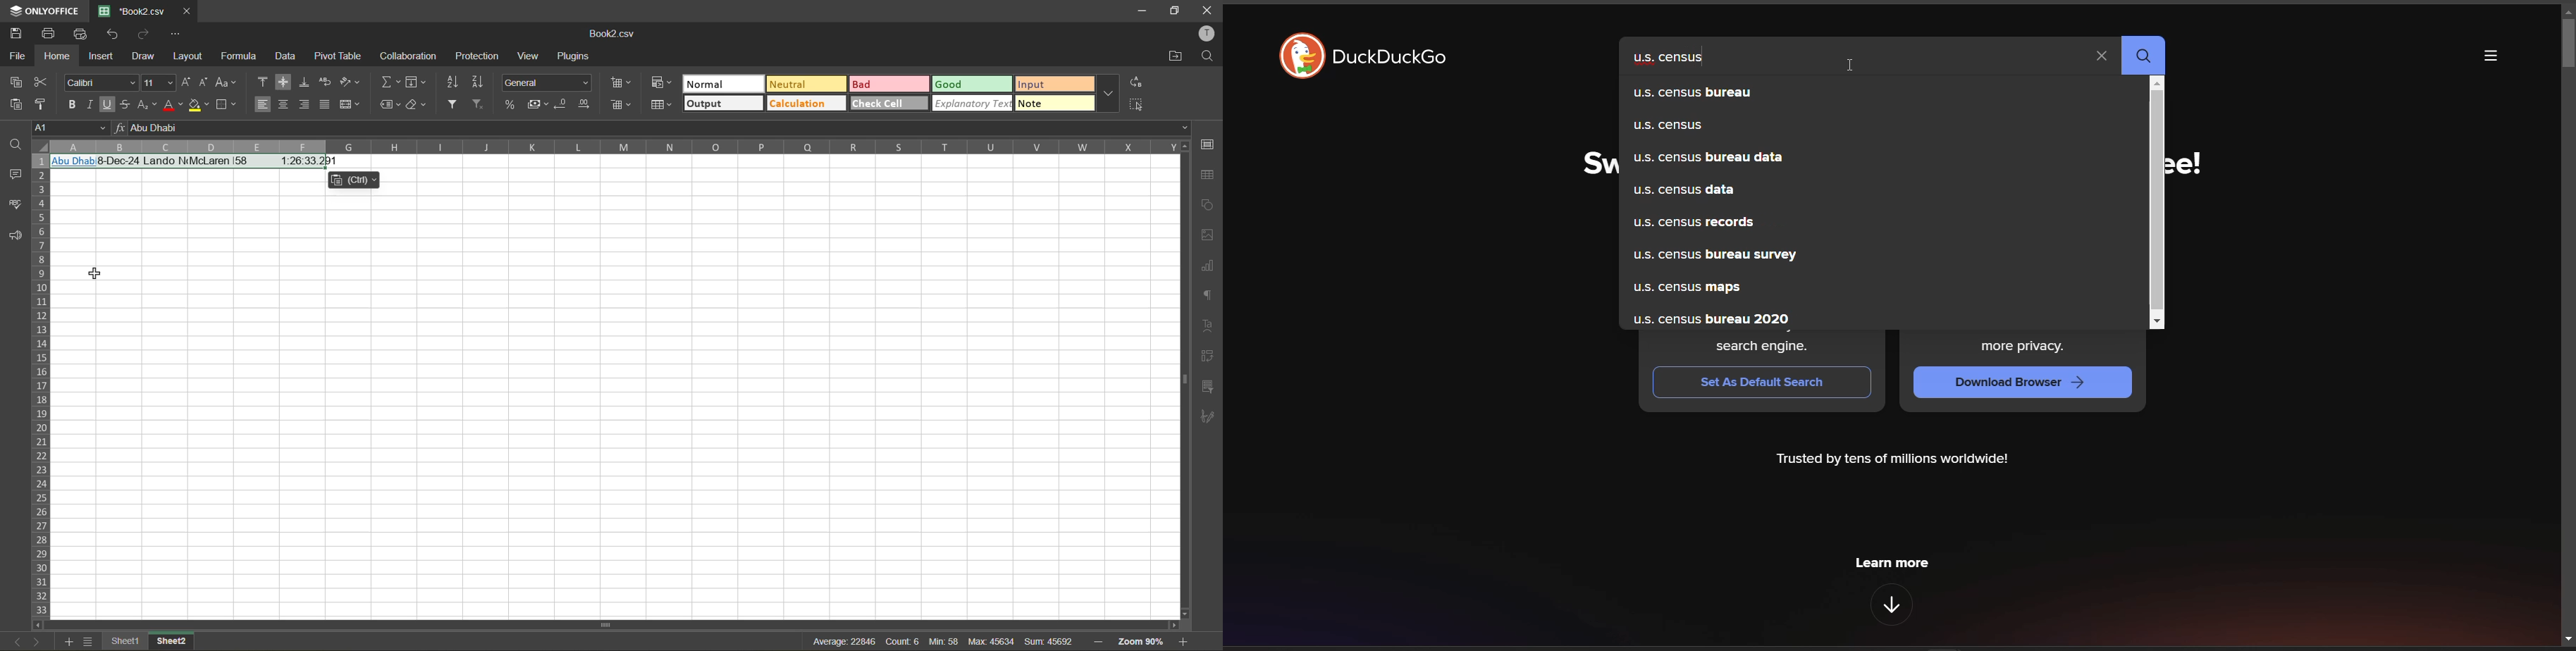 The width and height of the screenshot is (2576, 672). Describe the element at coordinates (1209, 57) in the screenshot. I see `find` at that location.